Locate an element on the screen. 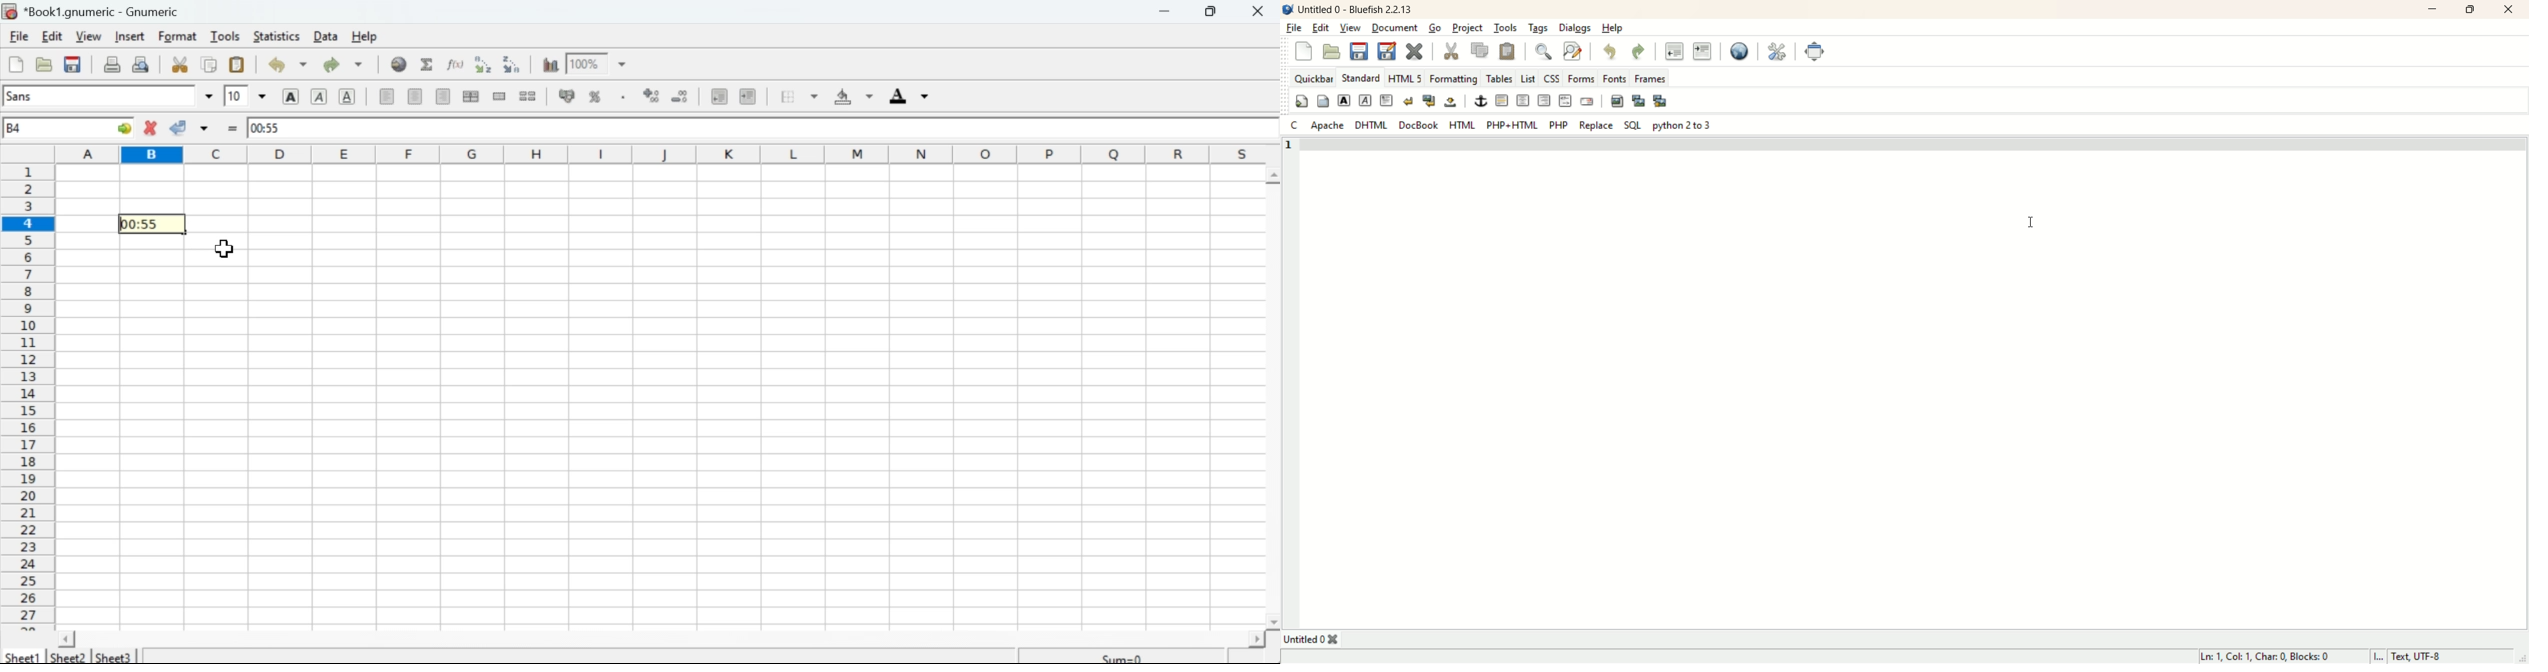 The height and width of the screenshot is (672, 2548). numbering column is located at coordinates (28, 397).